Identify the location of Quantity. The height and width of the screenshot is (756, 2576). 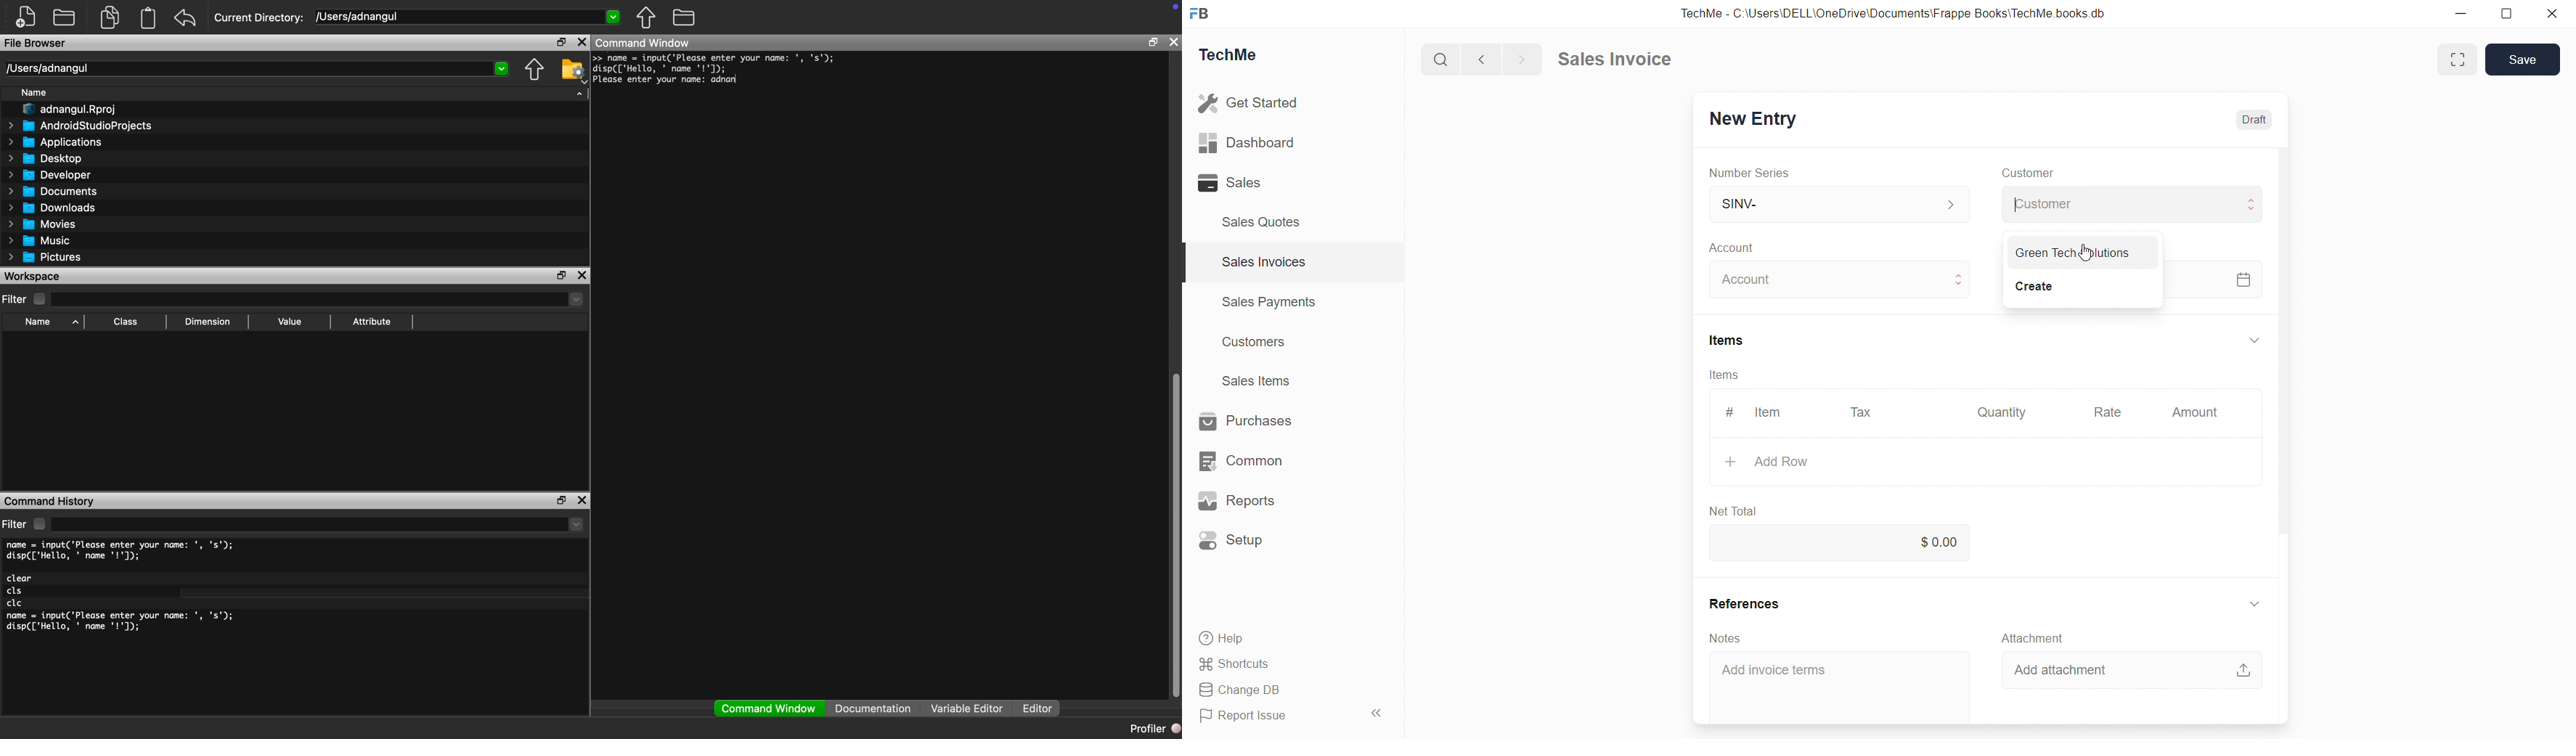
(2002, 413).